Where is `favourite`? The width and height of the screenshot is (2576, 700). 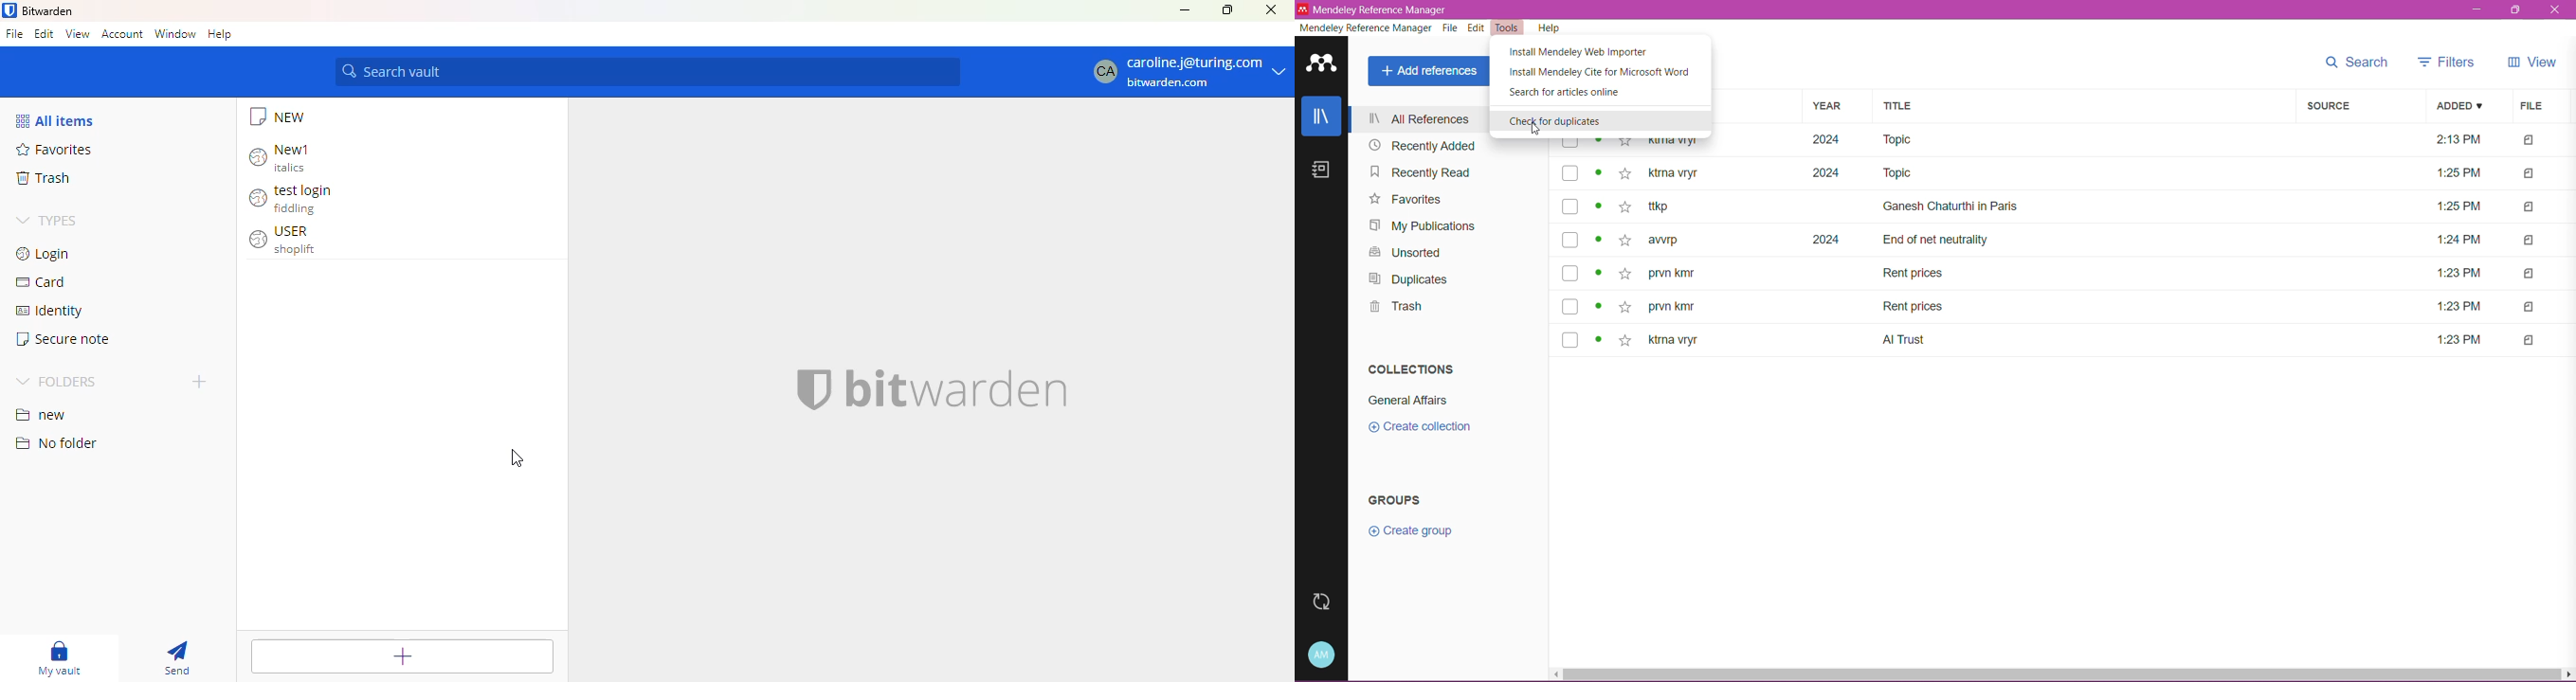 favourite is located at coordinates (1628, 174).